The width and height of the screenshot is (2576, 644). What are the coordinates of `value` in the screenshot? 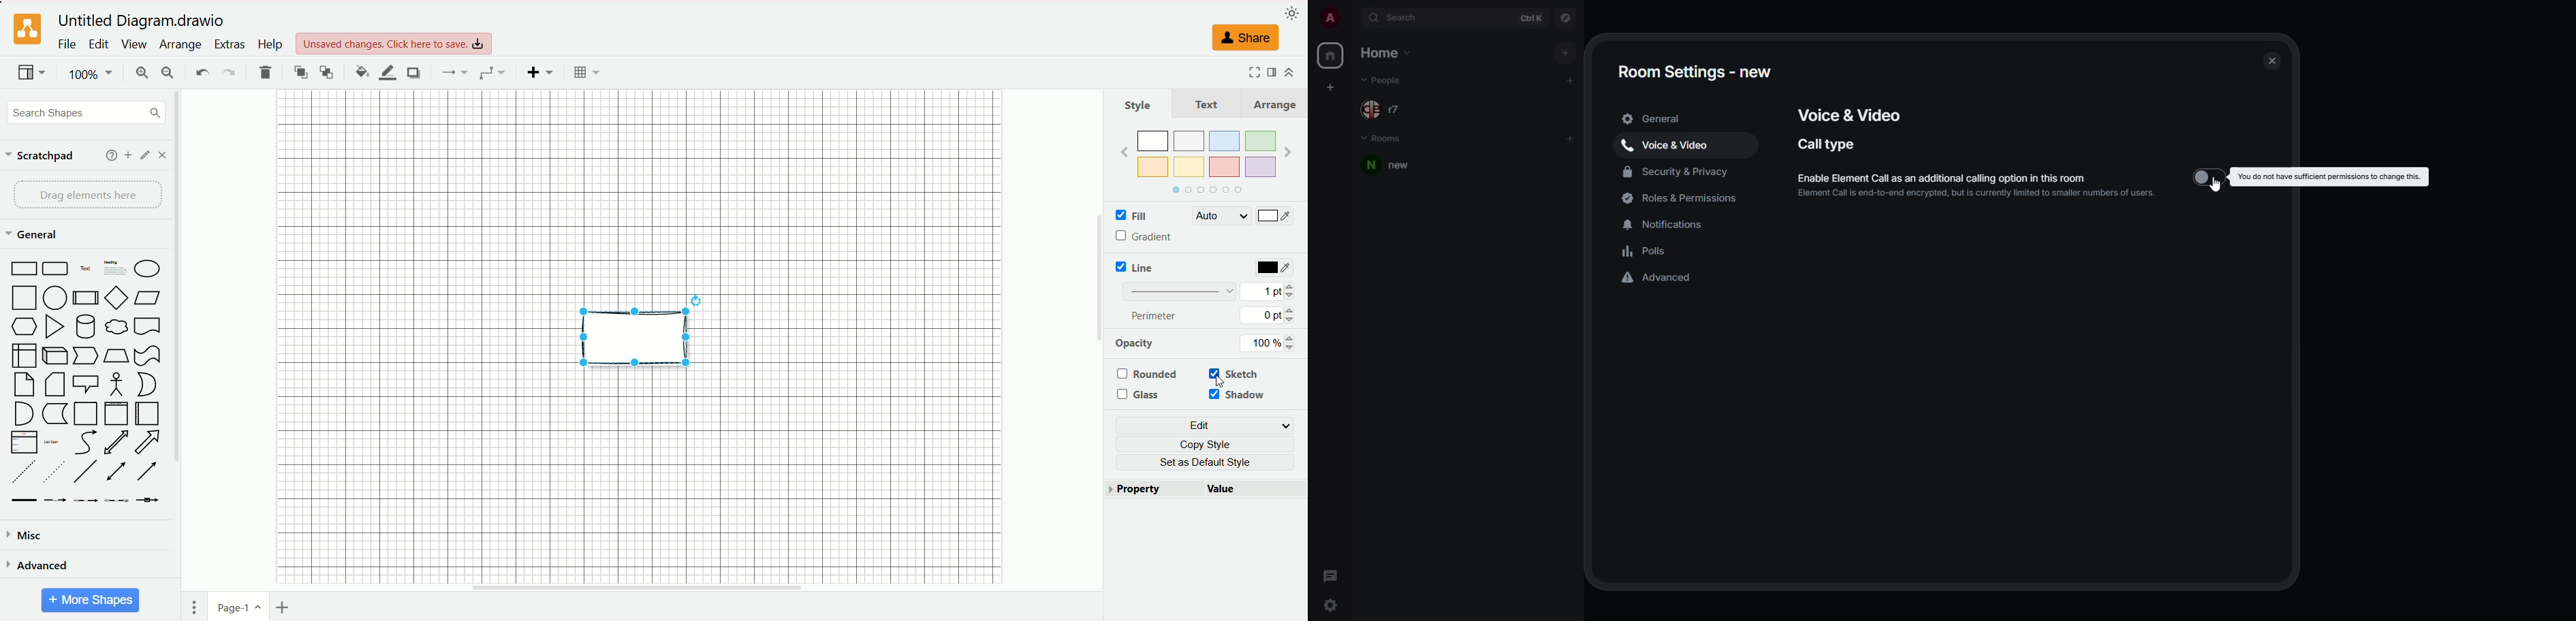 It's located at (1255, 490).